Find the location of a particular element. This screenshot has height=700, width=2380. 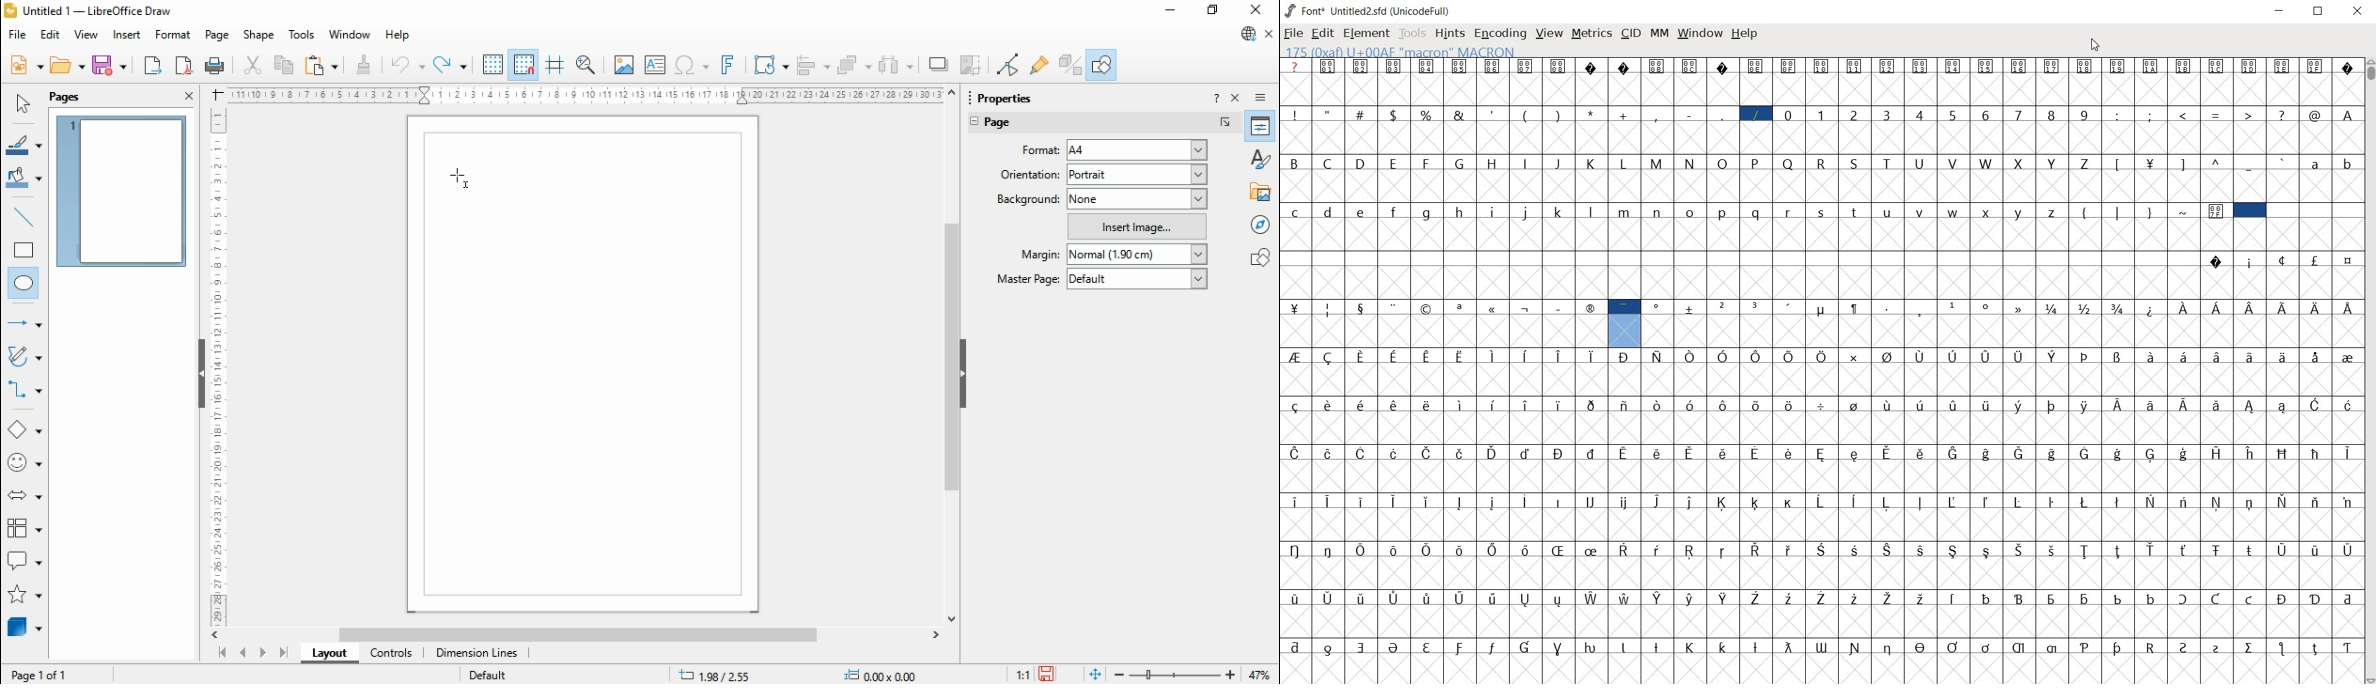

insert is located at coordinates (126, 36).